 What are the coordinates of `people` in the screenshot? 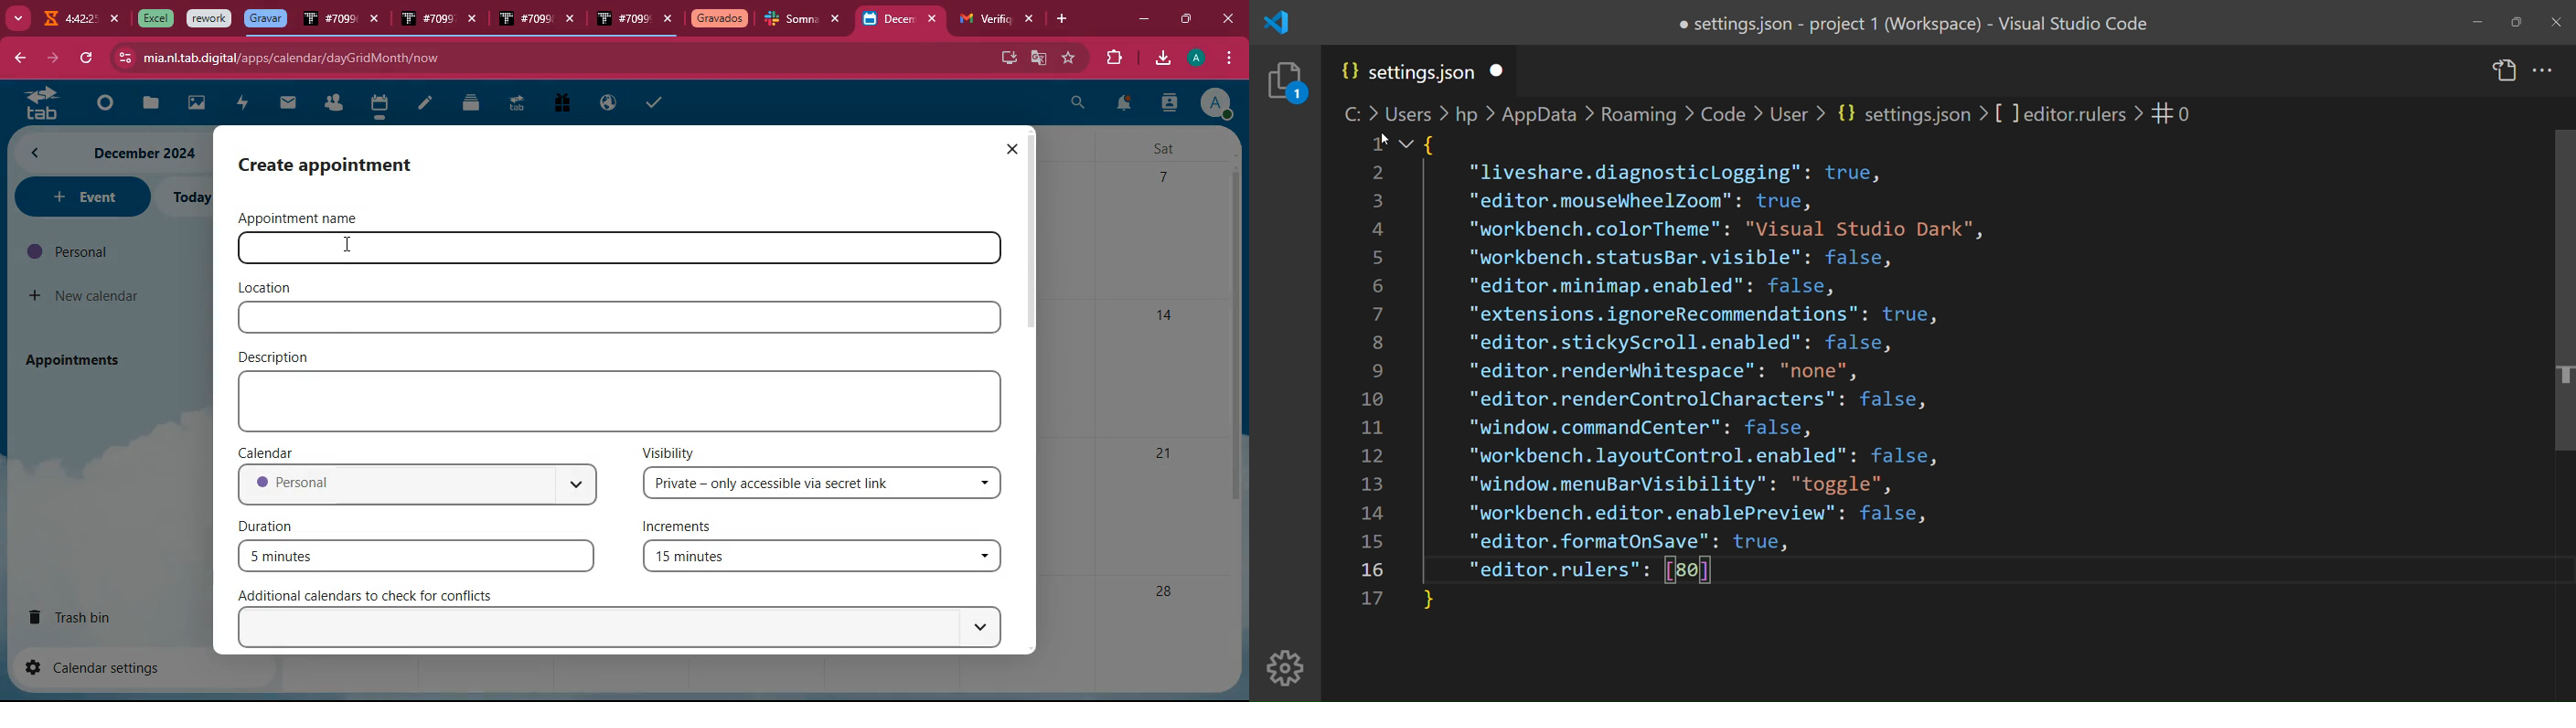 It's located at (333, 104).